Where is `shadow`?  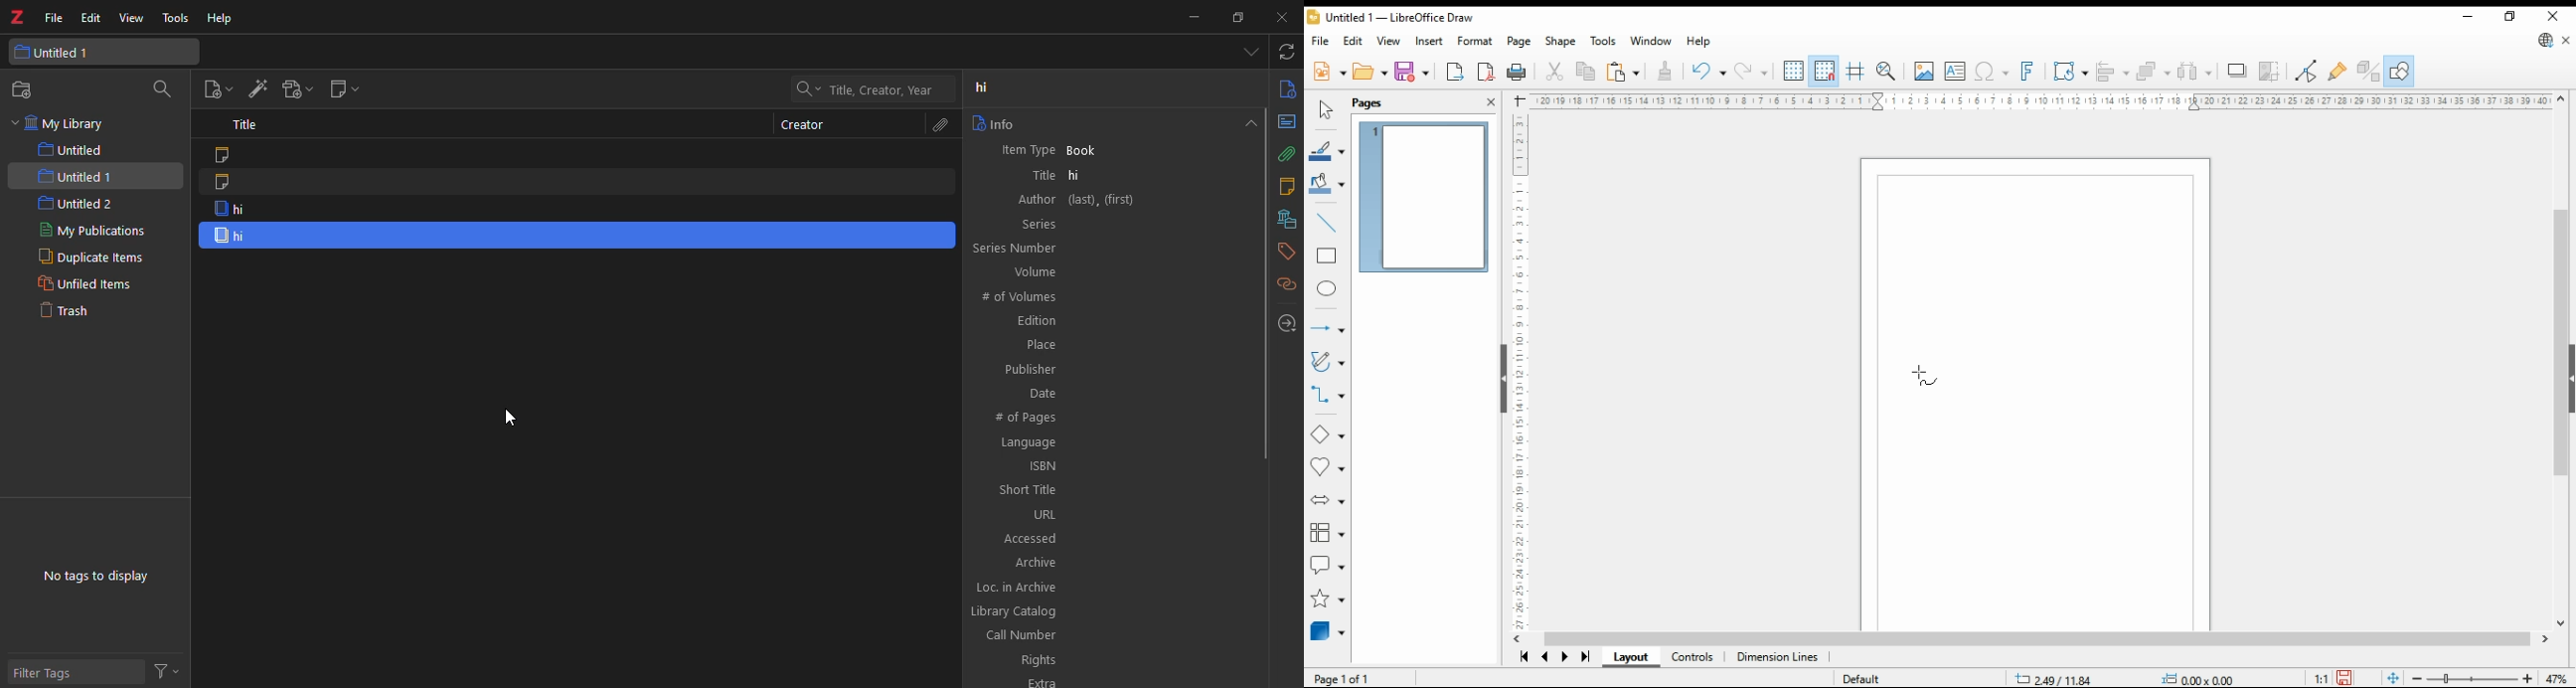 shadow is located at coordinates (2235, 71).